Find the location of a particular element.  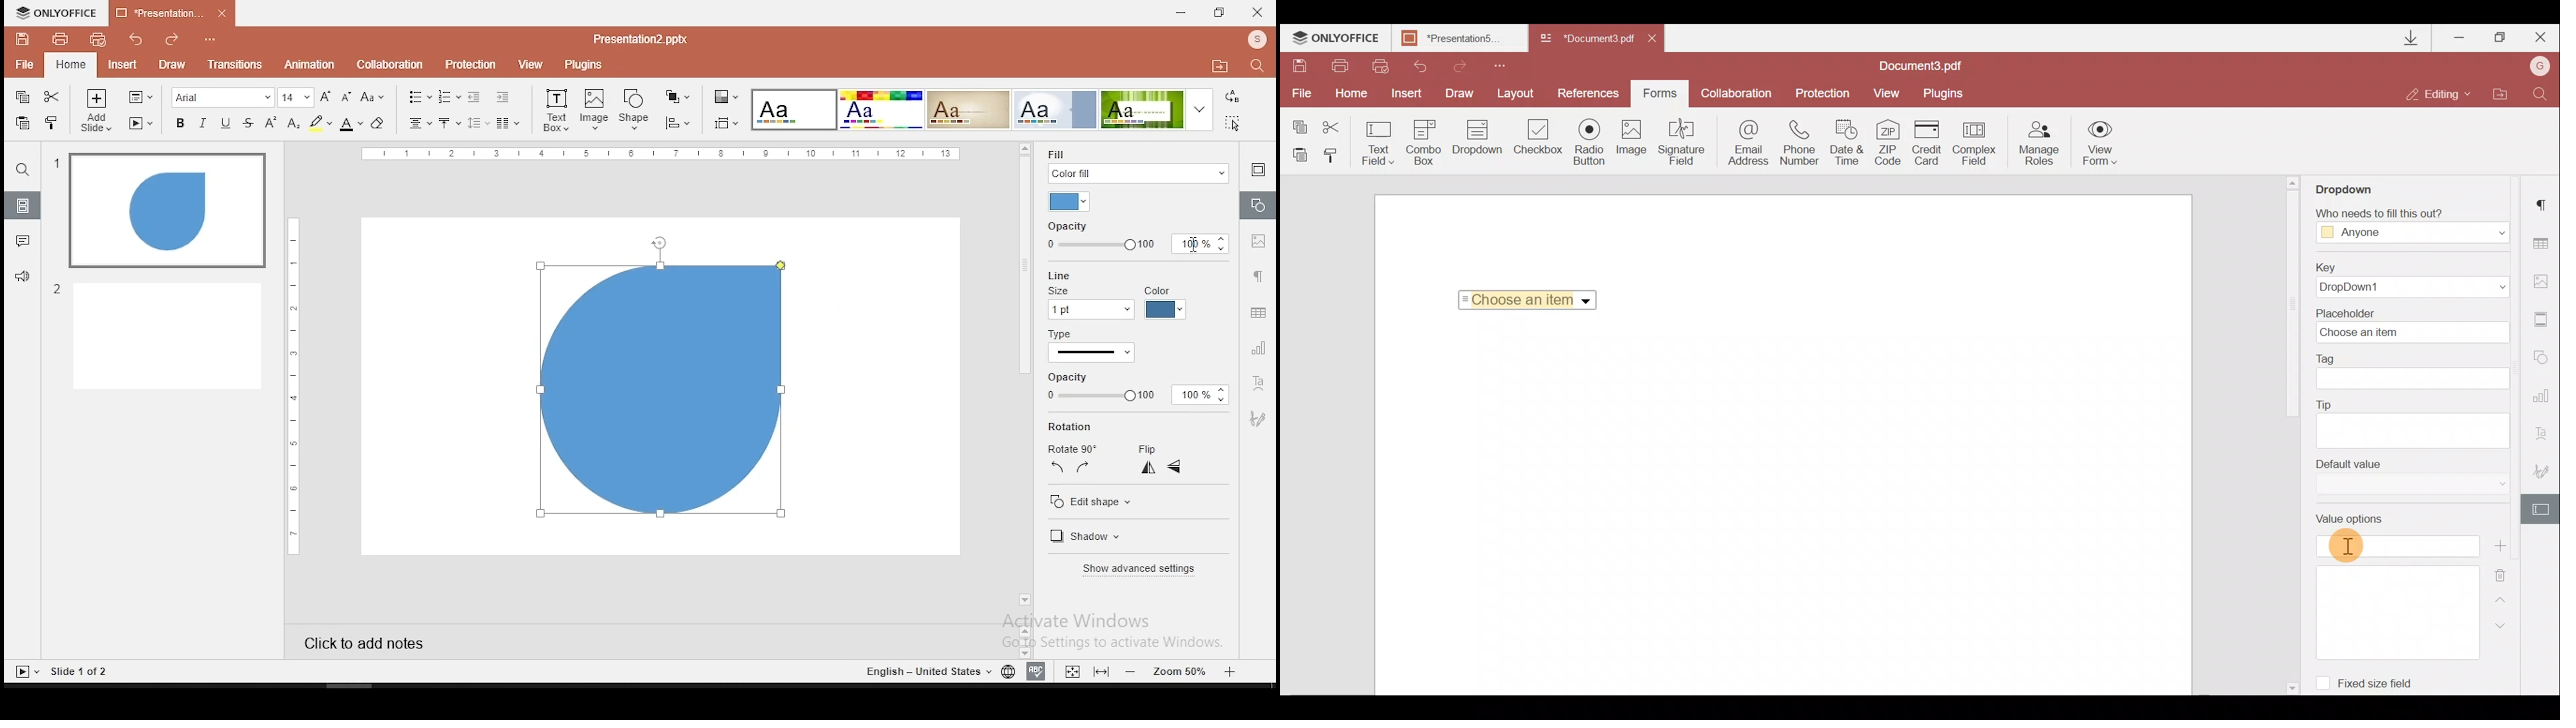

Minimize is located at coordinates (2461, 35).